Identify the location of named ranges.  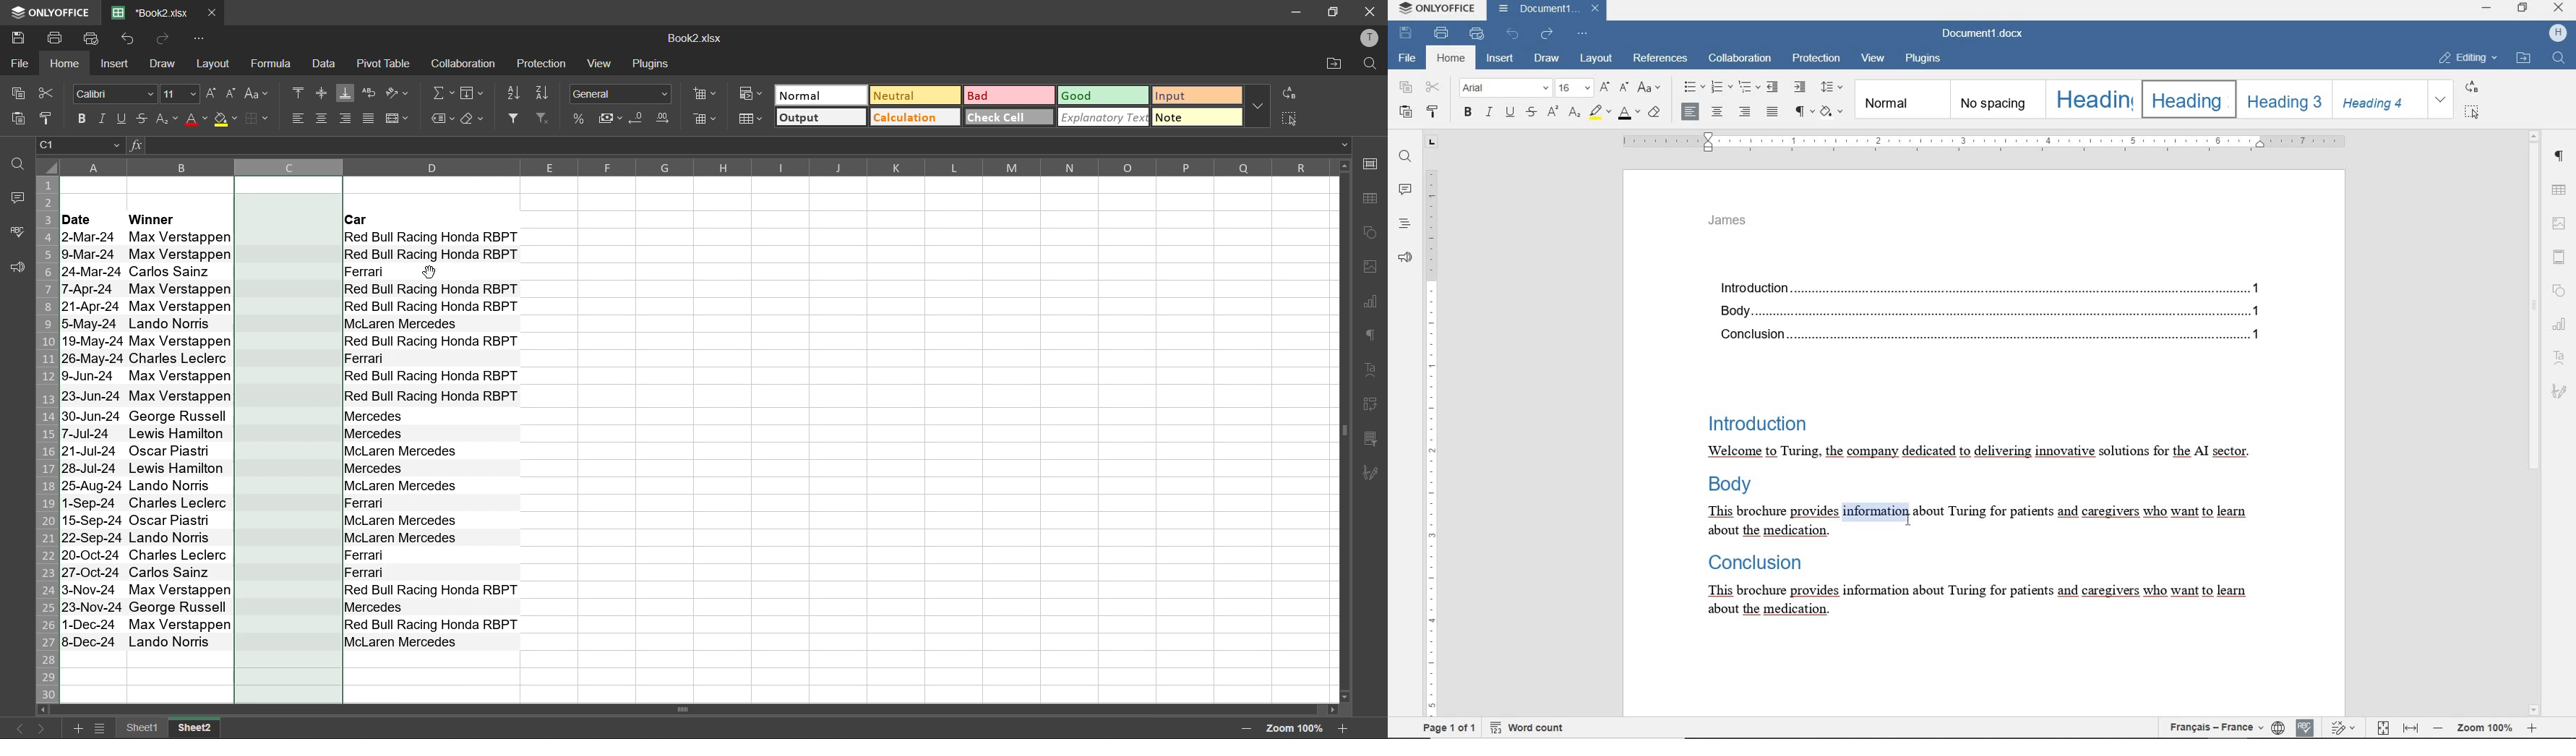
(442, 119).